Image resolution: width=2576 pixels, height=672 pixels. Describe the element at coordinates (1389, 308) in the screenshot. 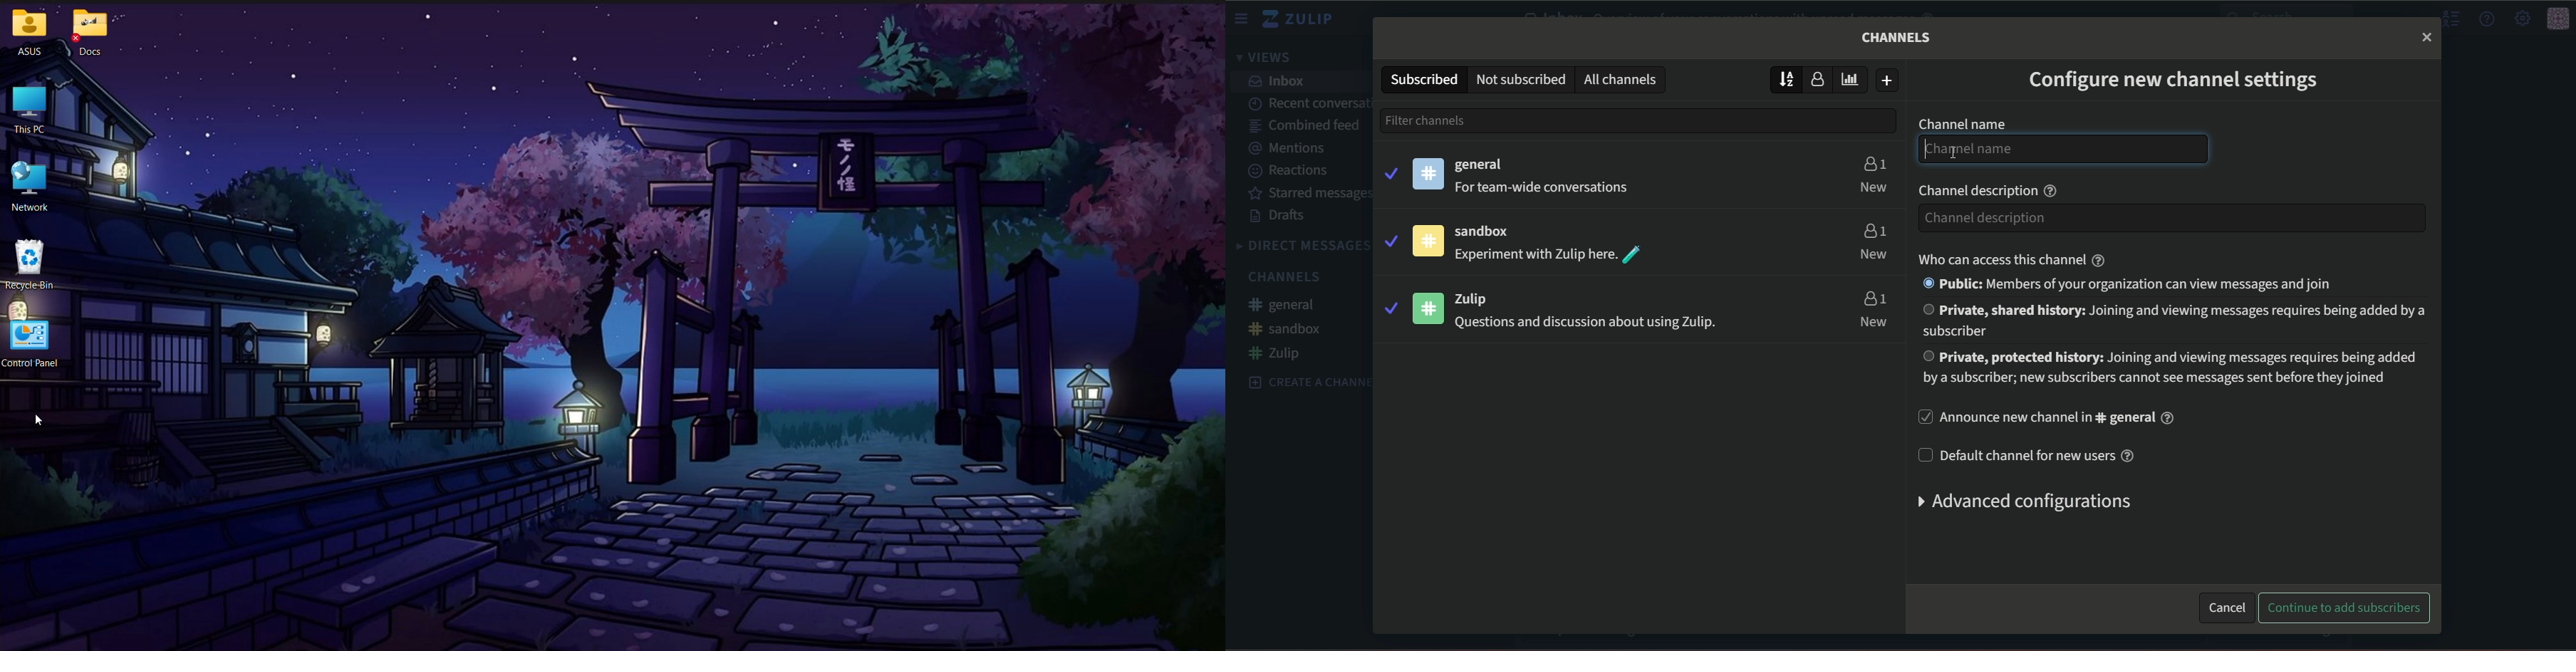

I see `tick` at that location.